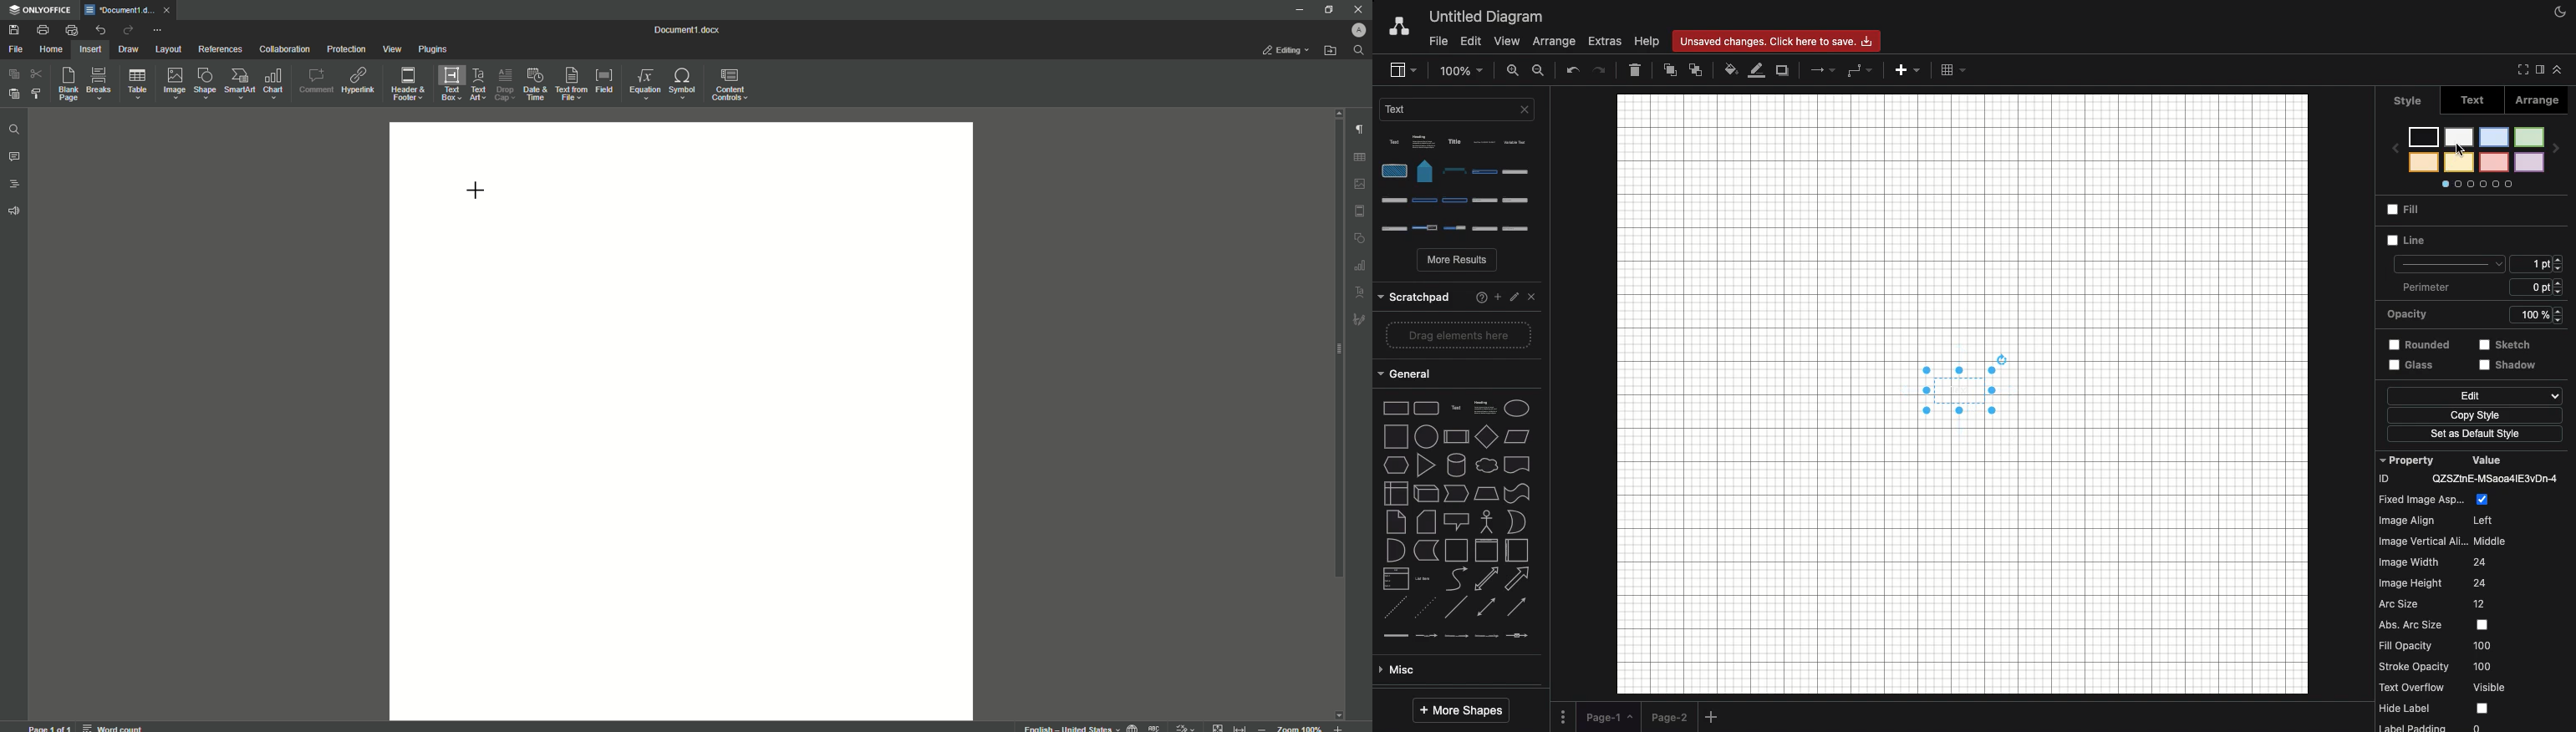 The height and width of the screenshot is (756, 2576). I want to click on word count, so click(112, 726).